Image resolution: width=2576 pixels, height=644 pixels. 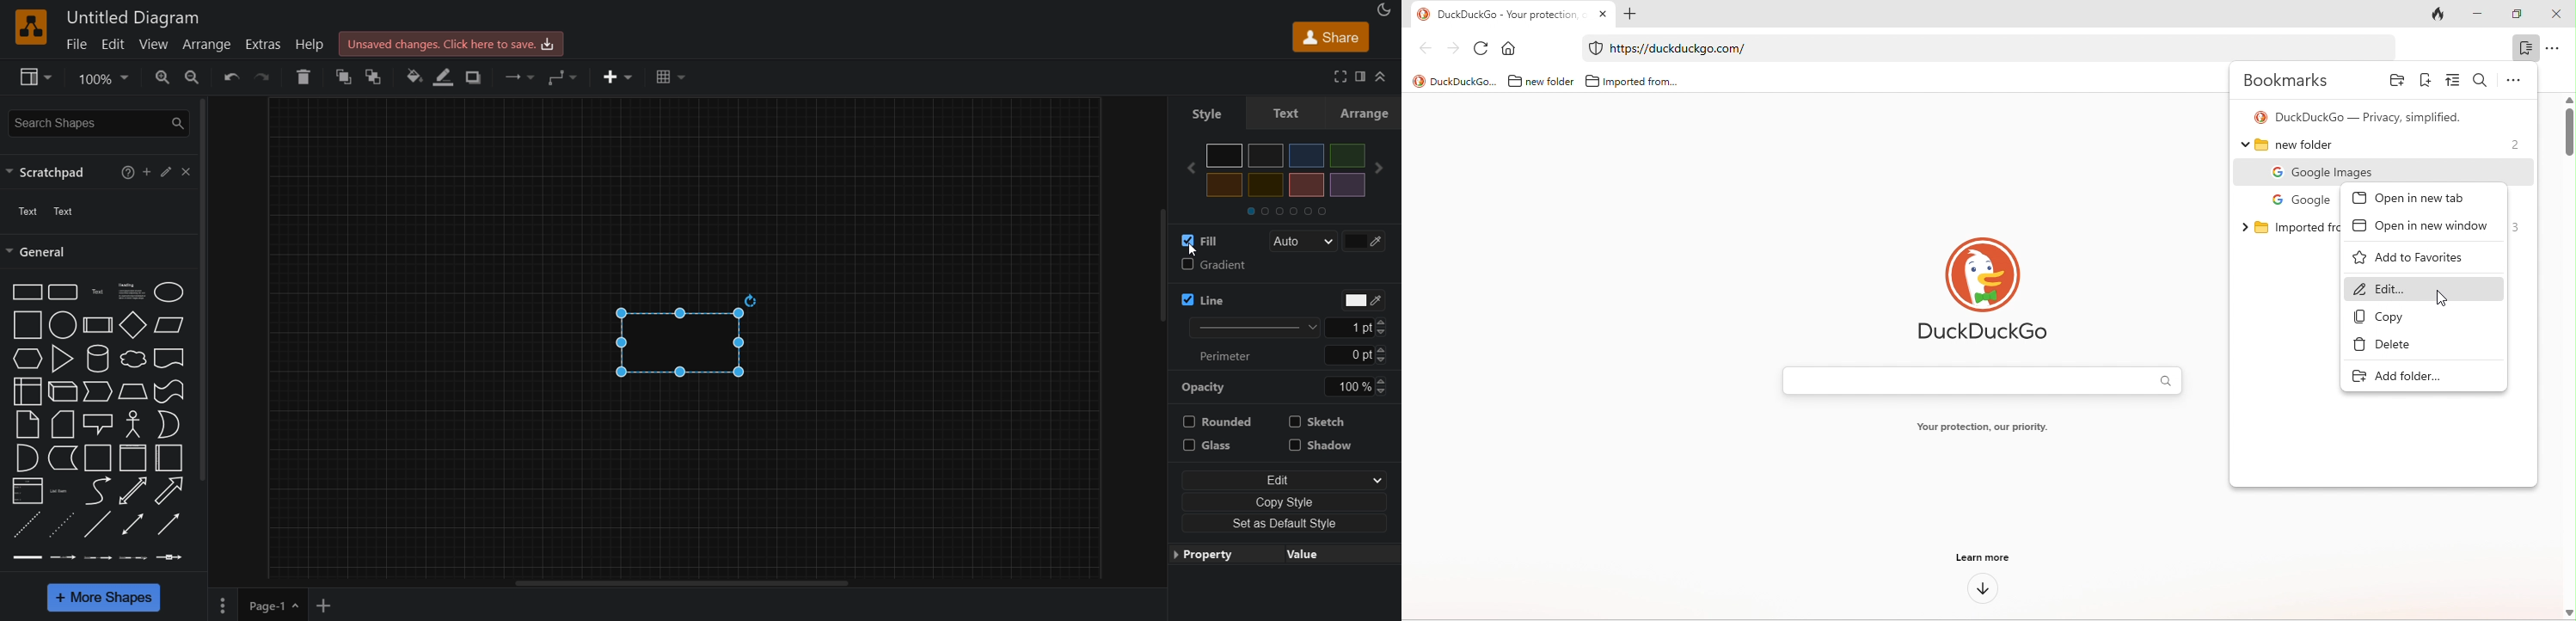 What do you see at coordinates (134, 16) in the screenshot?
I see `title` at bounding box center [134, 16].